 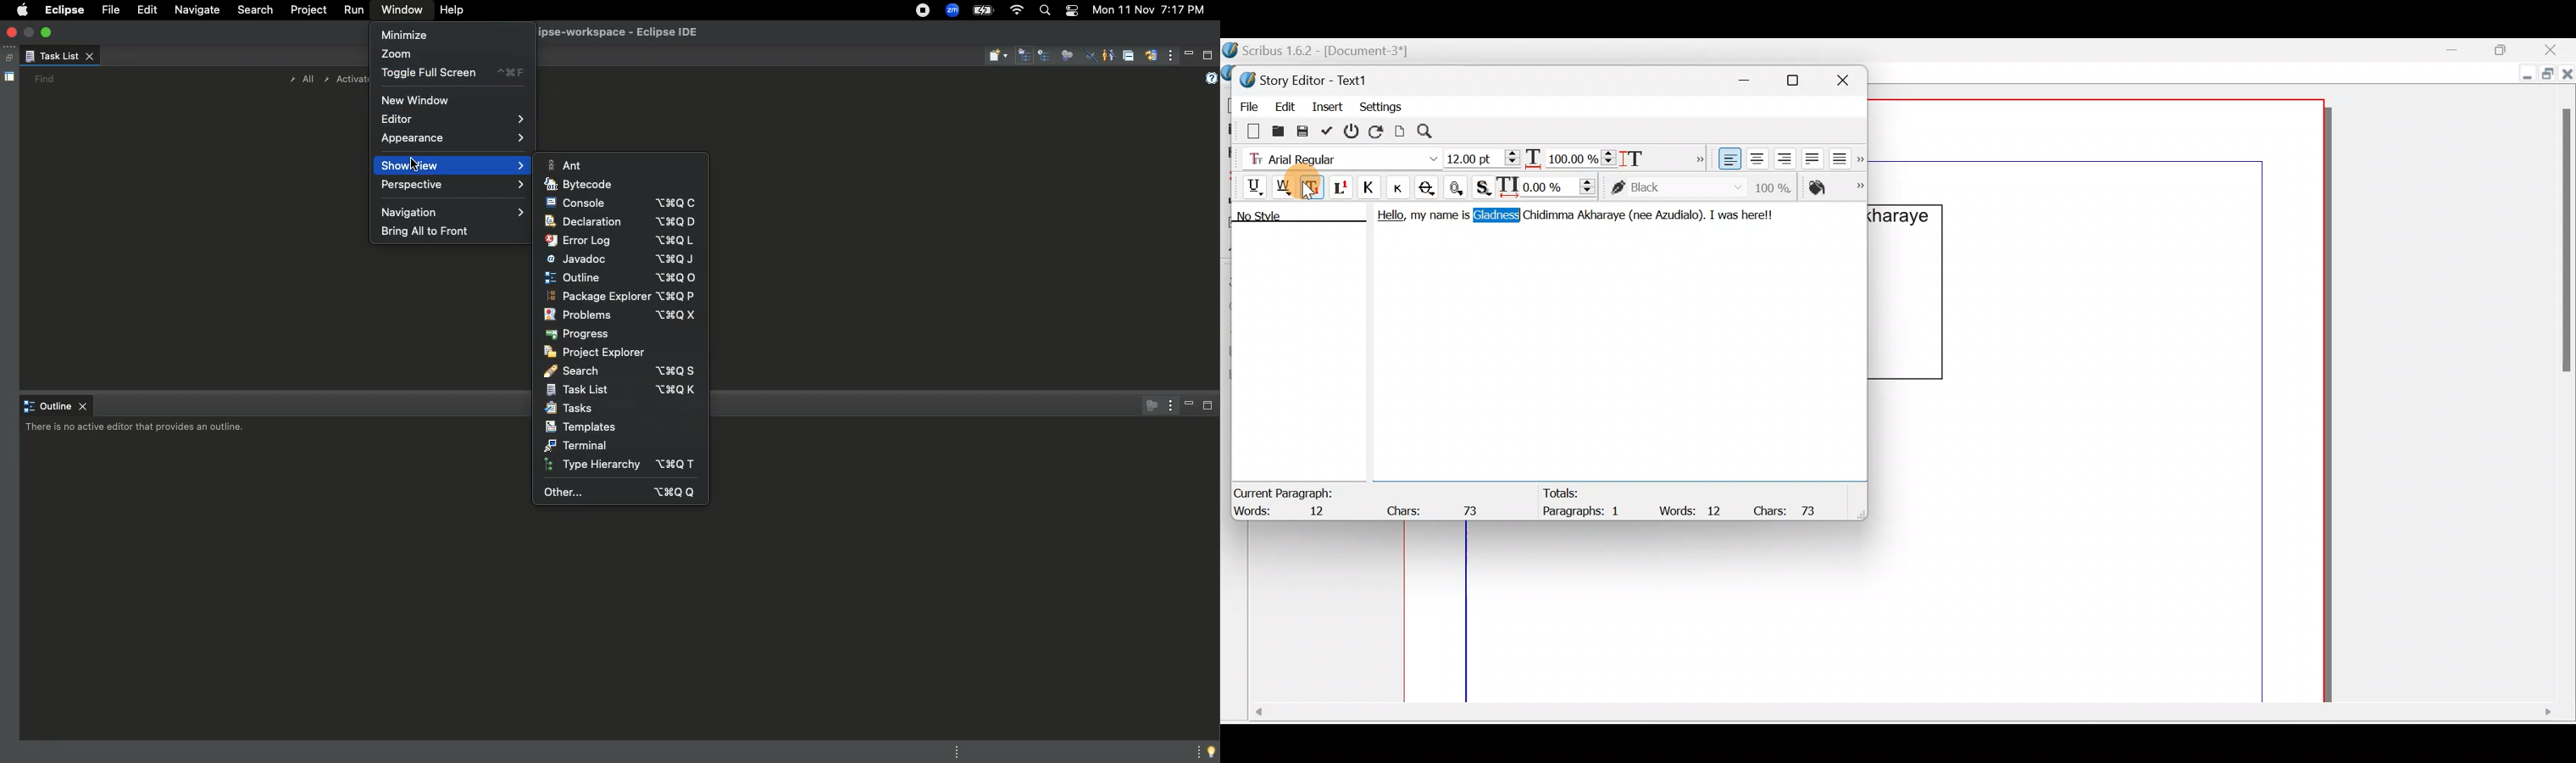 What do you see at coordinates (1304, 130) in the screenshot?
I see `Save to file` at bounding box center [1304, 130].